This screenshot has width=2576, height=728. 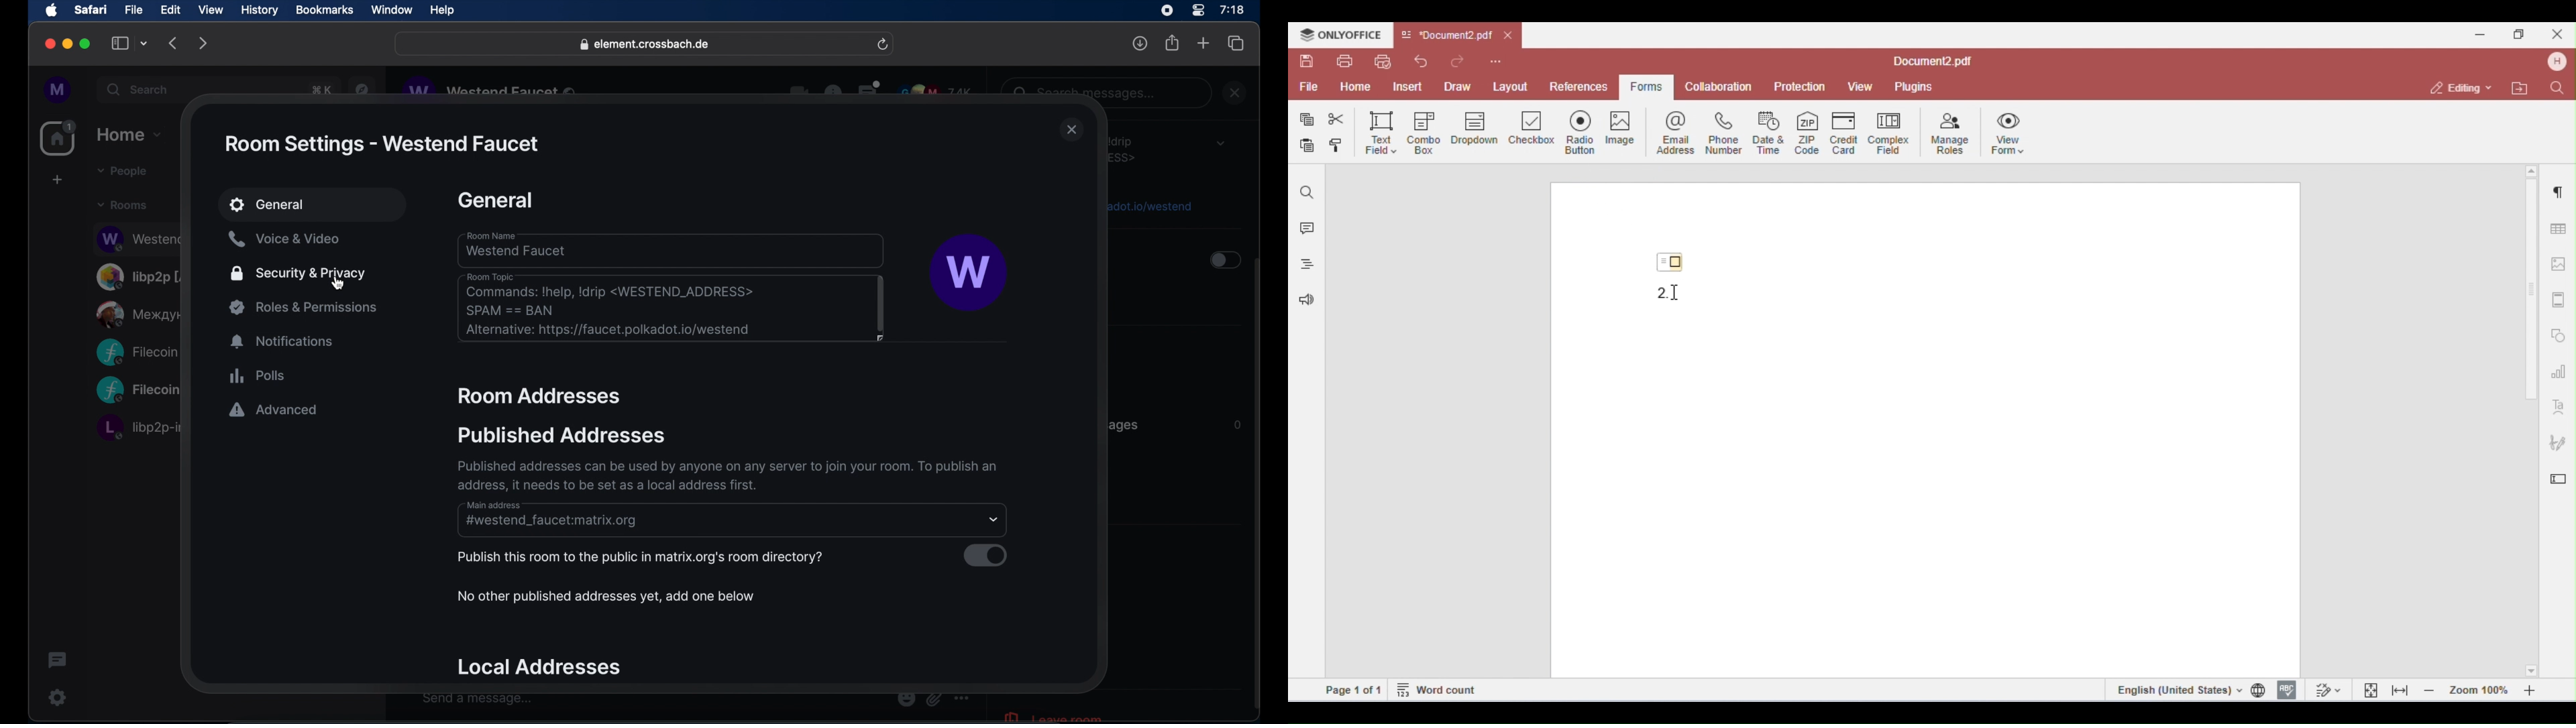 I want to click on apple icon, so click(x=52, y=11).